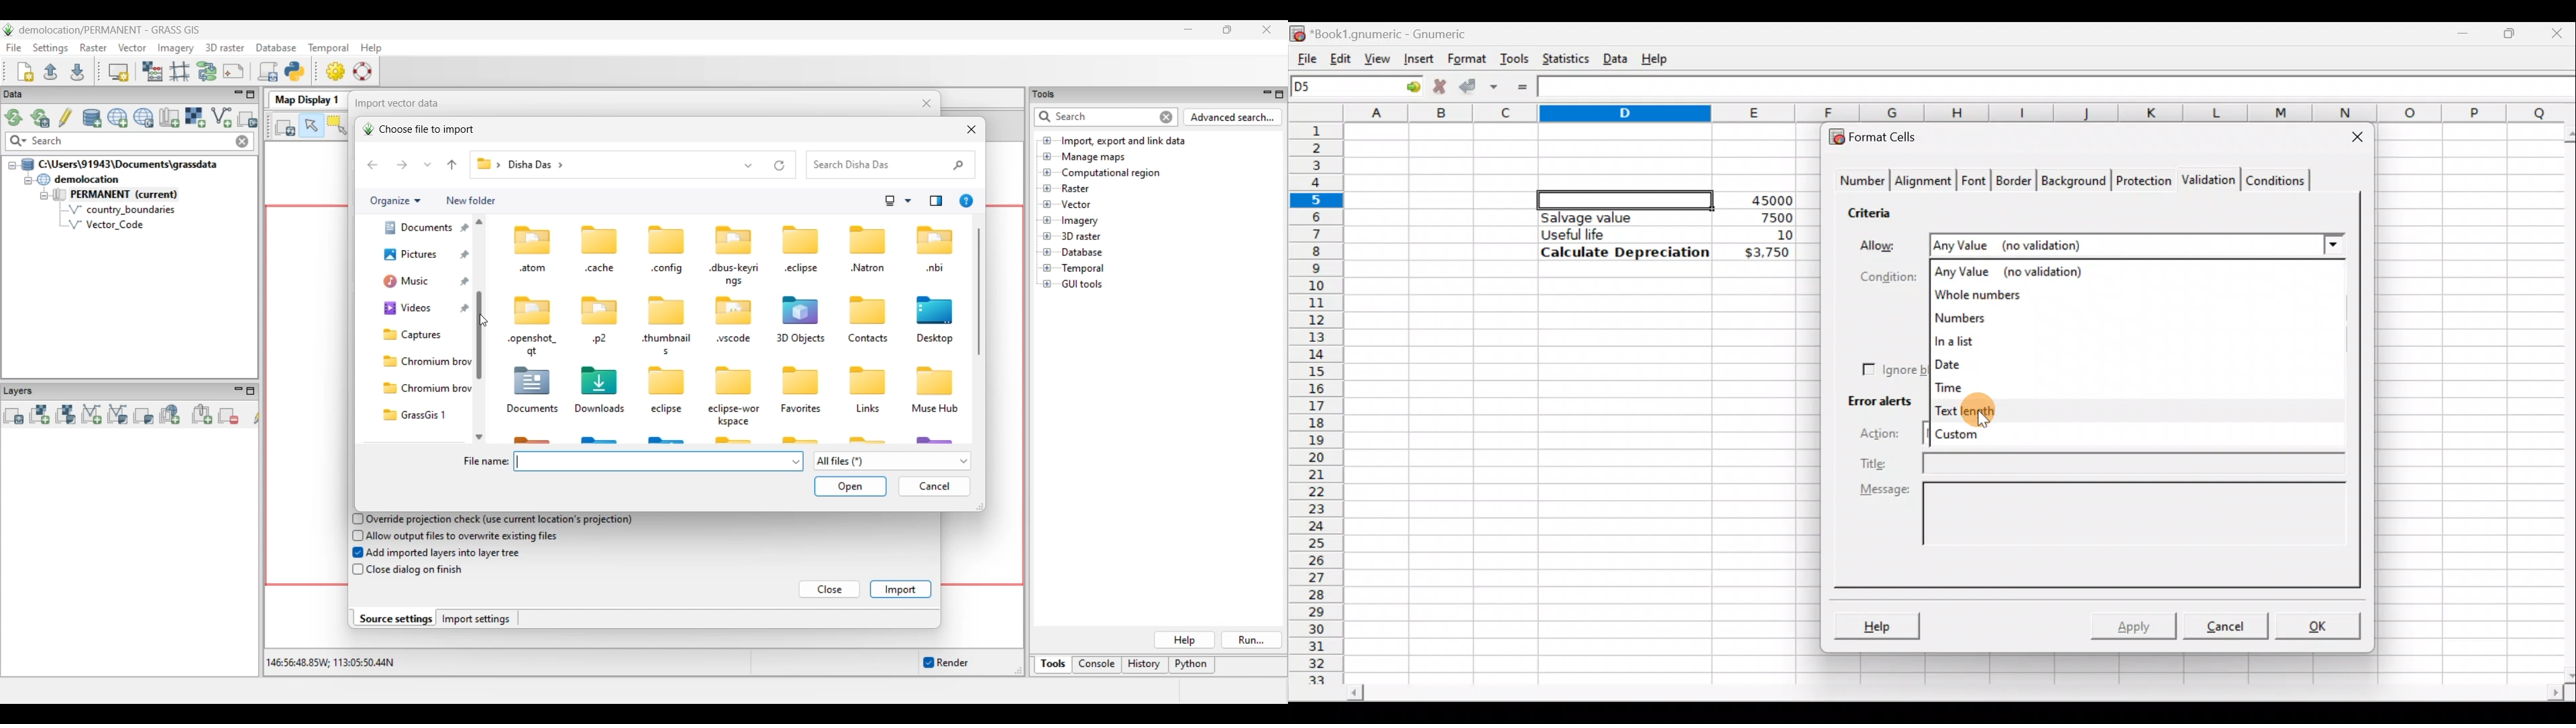  Describe the element at coordinates (356, 570) in the screenshot. I see `checkbox` at that location.